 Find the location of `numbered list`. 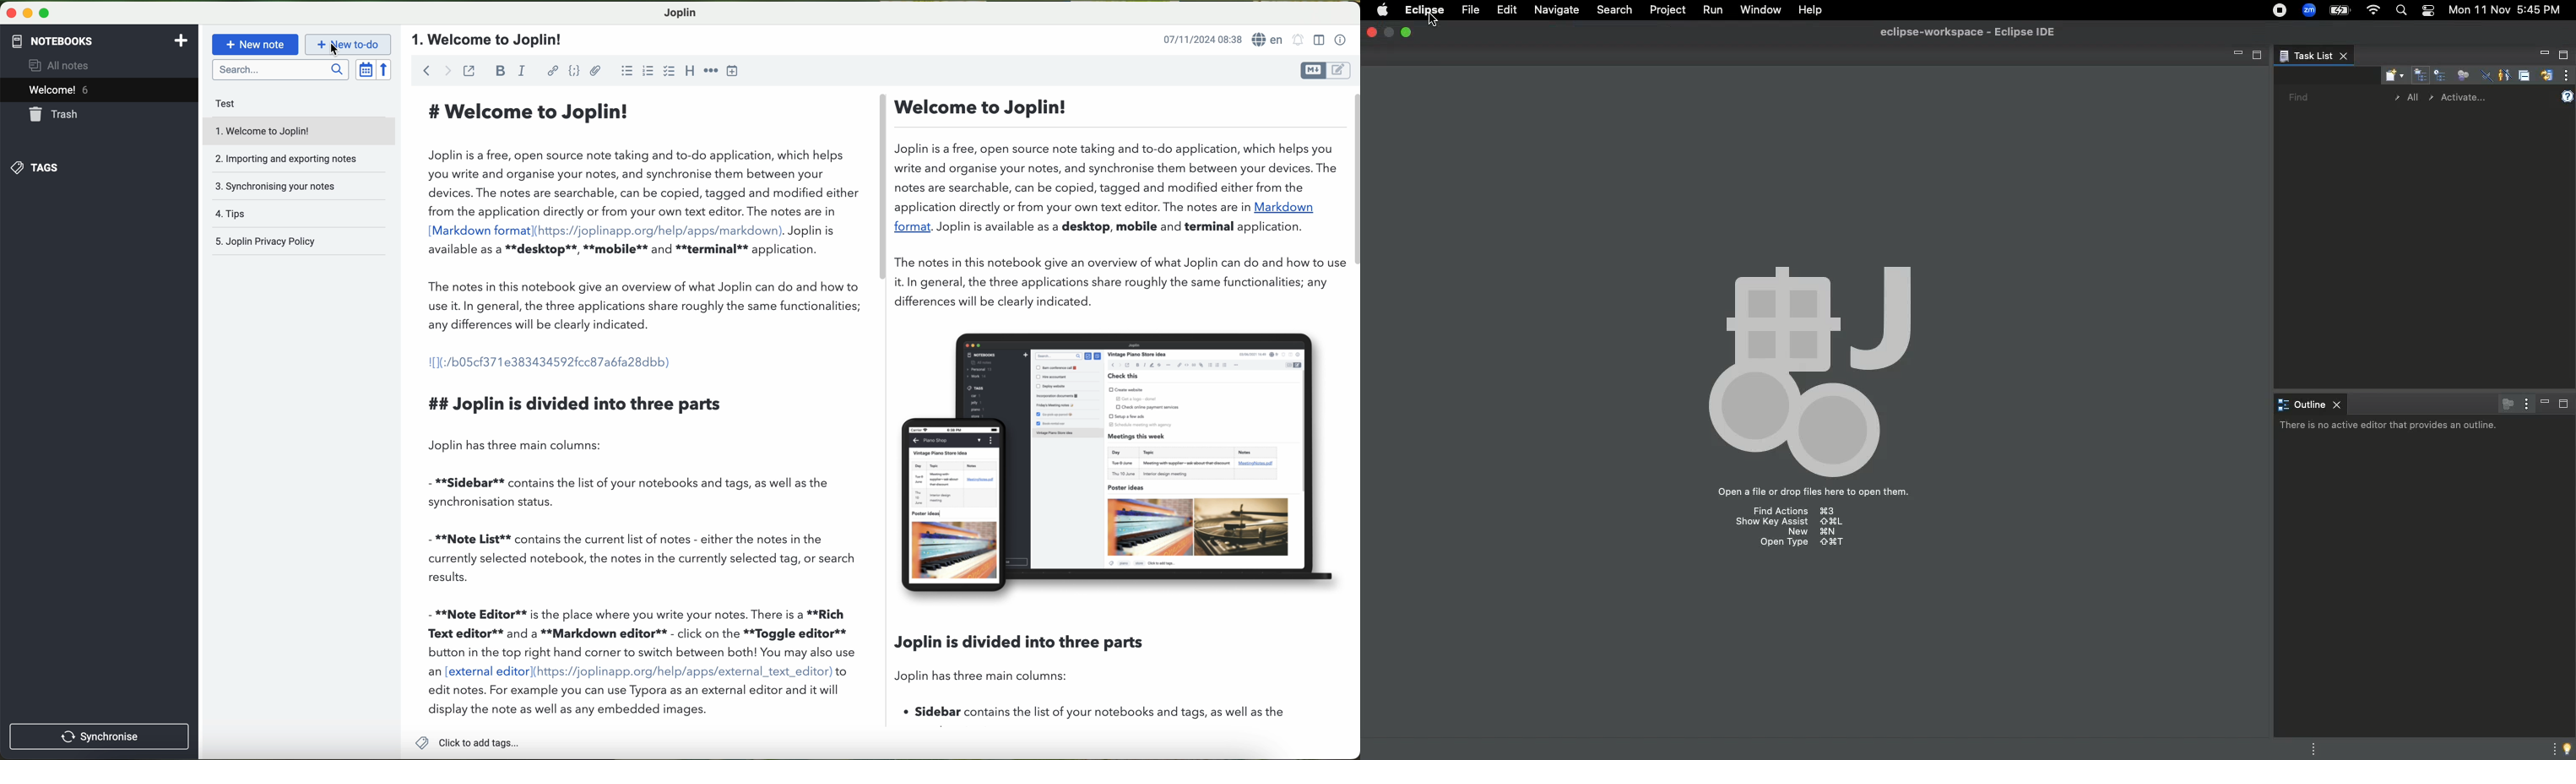

numbered list is located at coordinates (647, 70).